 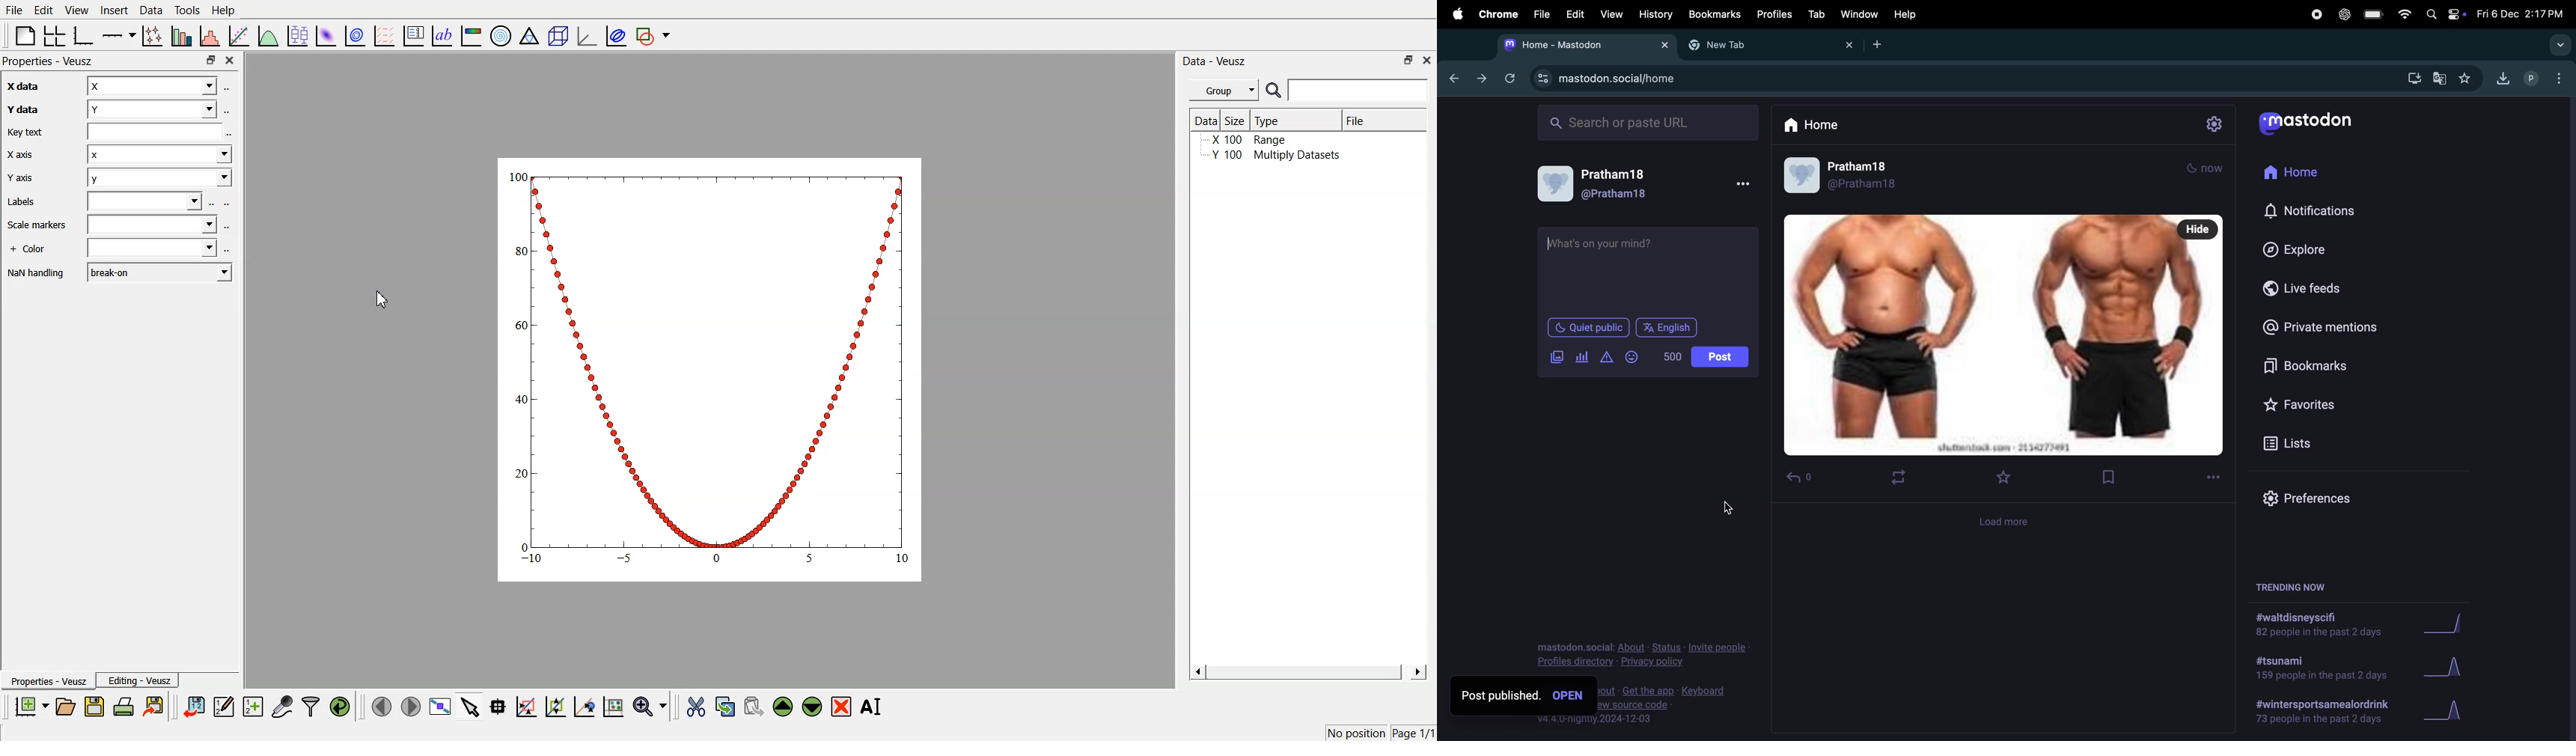 I want to click on help, so click(x=1906, y=14).